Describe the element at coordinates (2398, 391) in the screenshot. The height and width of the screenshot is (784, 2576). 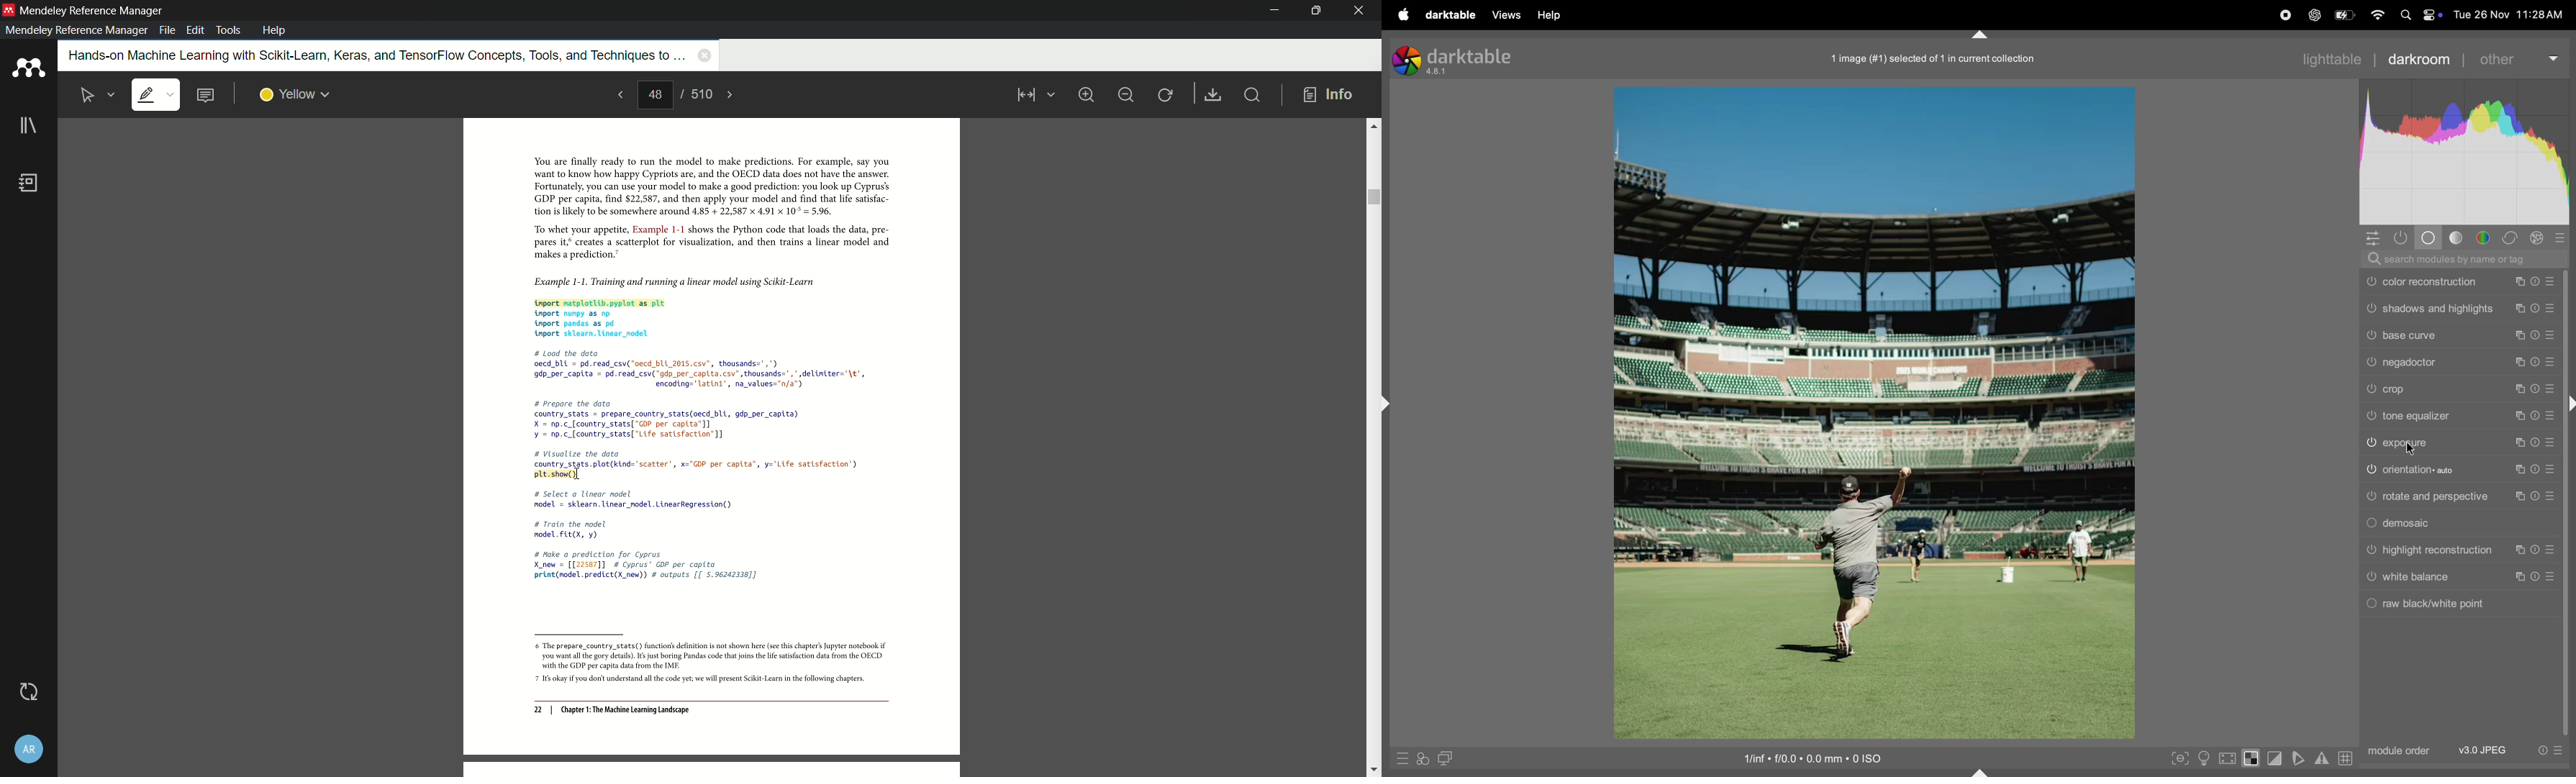
I see `crop` at that location.